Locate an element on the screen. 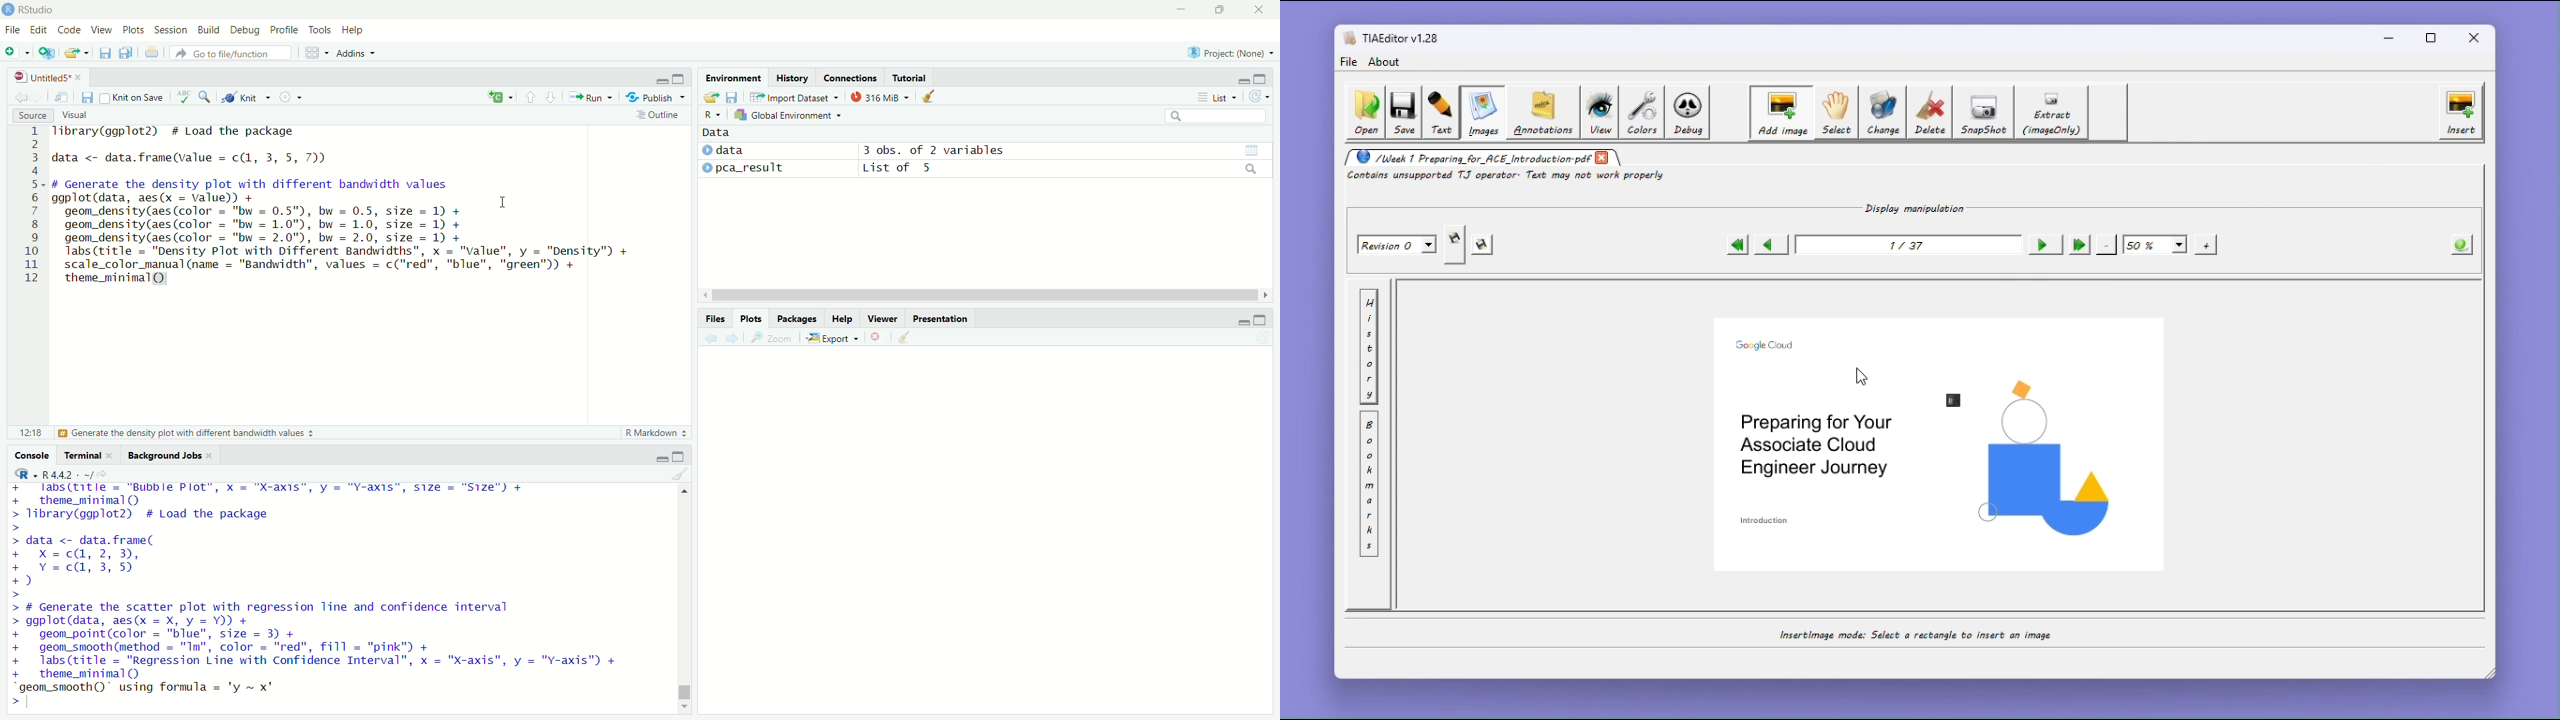  Import Dataset is located at coordinates (795, 97).